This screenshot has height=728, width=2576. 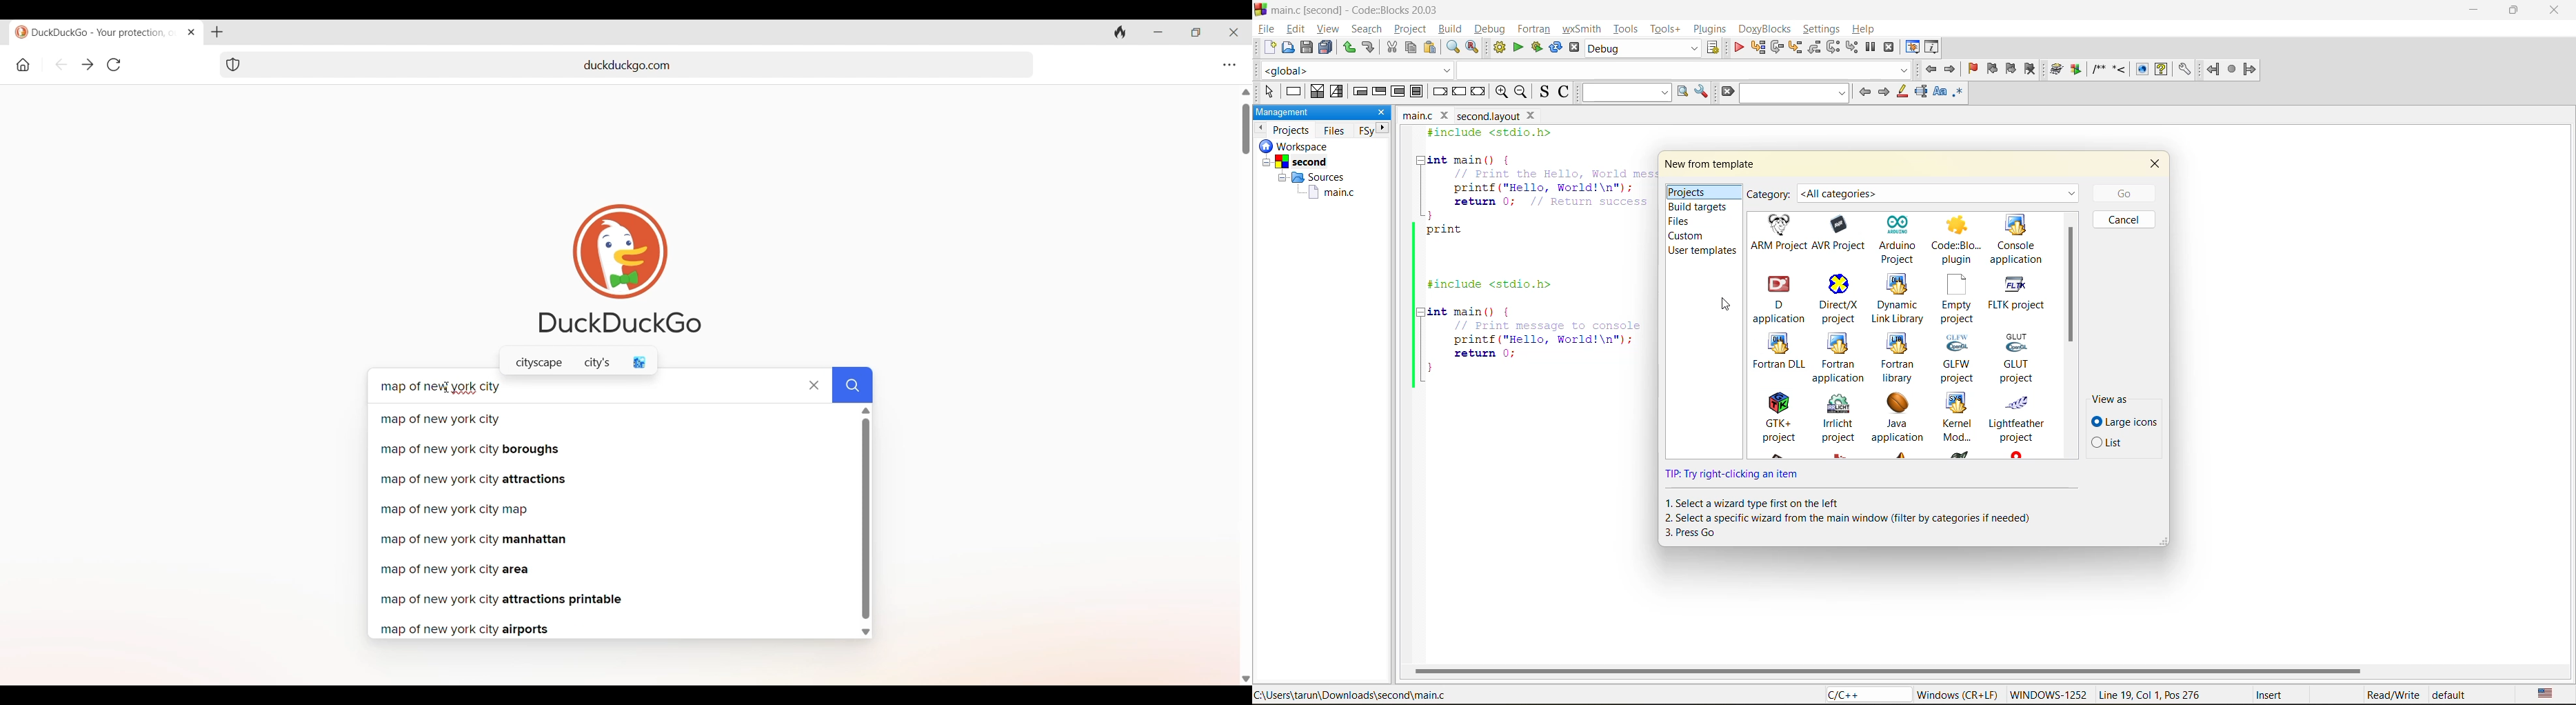 What do you see at coordinates (1922, 93) in the screenshot?
I see `selected text` at bounding box center [1922, 93].